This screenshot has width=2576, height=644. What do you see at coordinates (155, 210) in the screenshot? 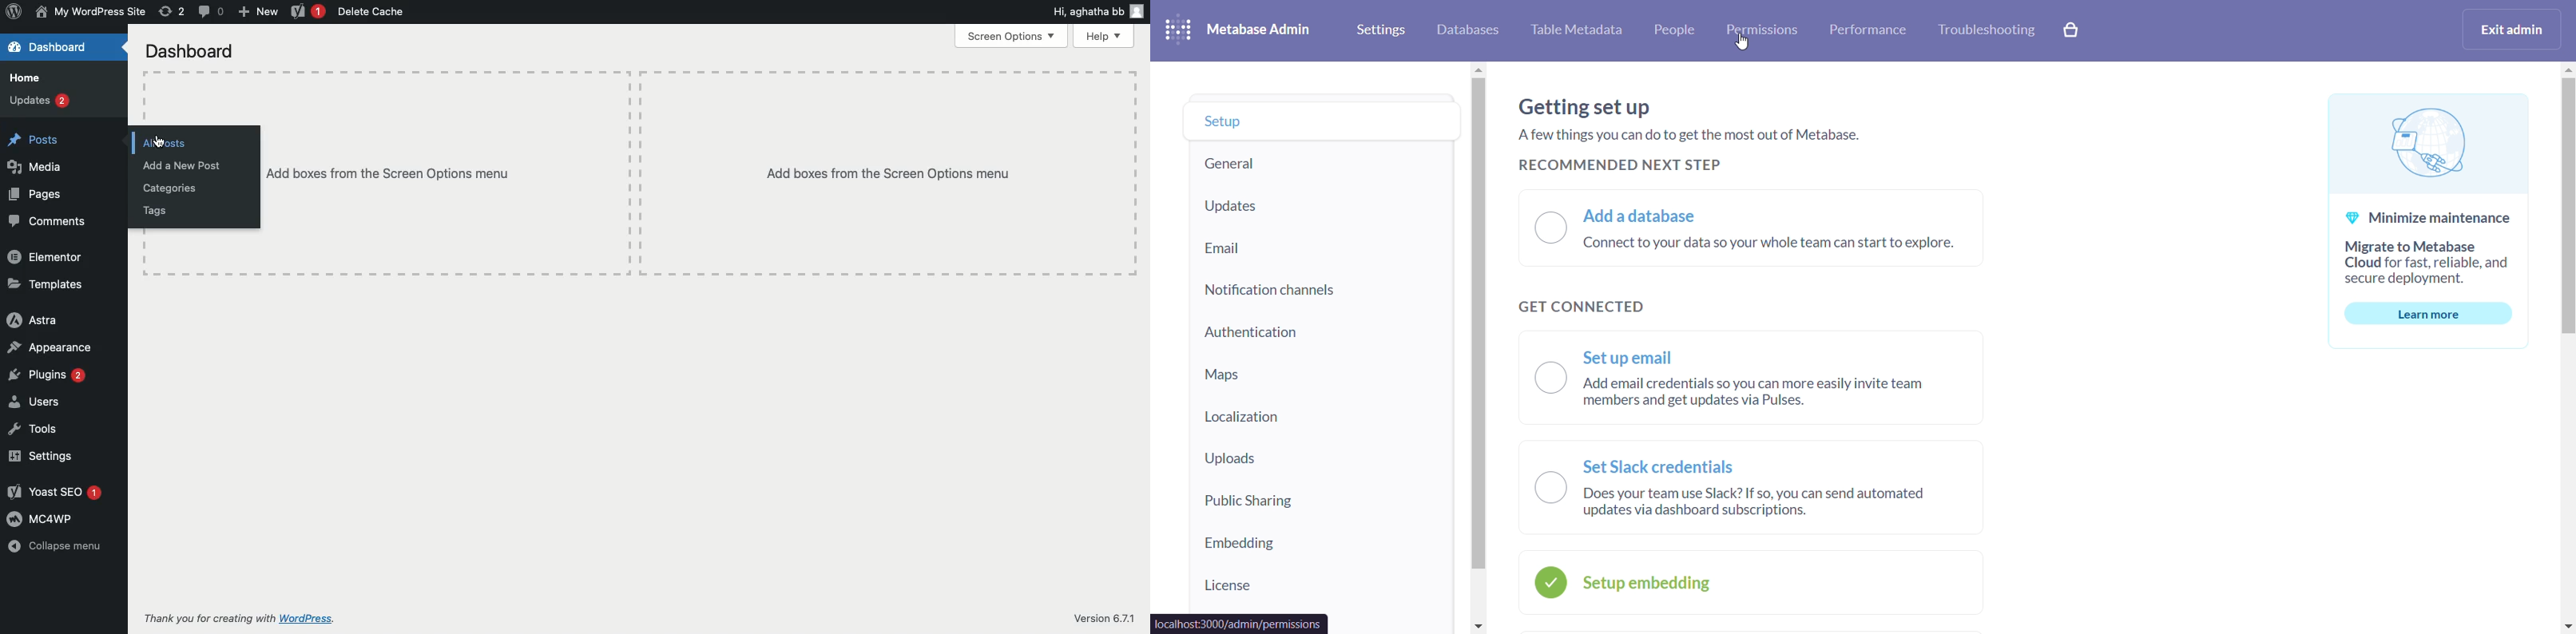
I see `Tags` at bounding box center [155, 210].